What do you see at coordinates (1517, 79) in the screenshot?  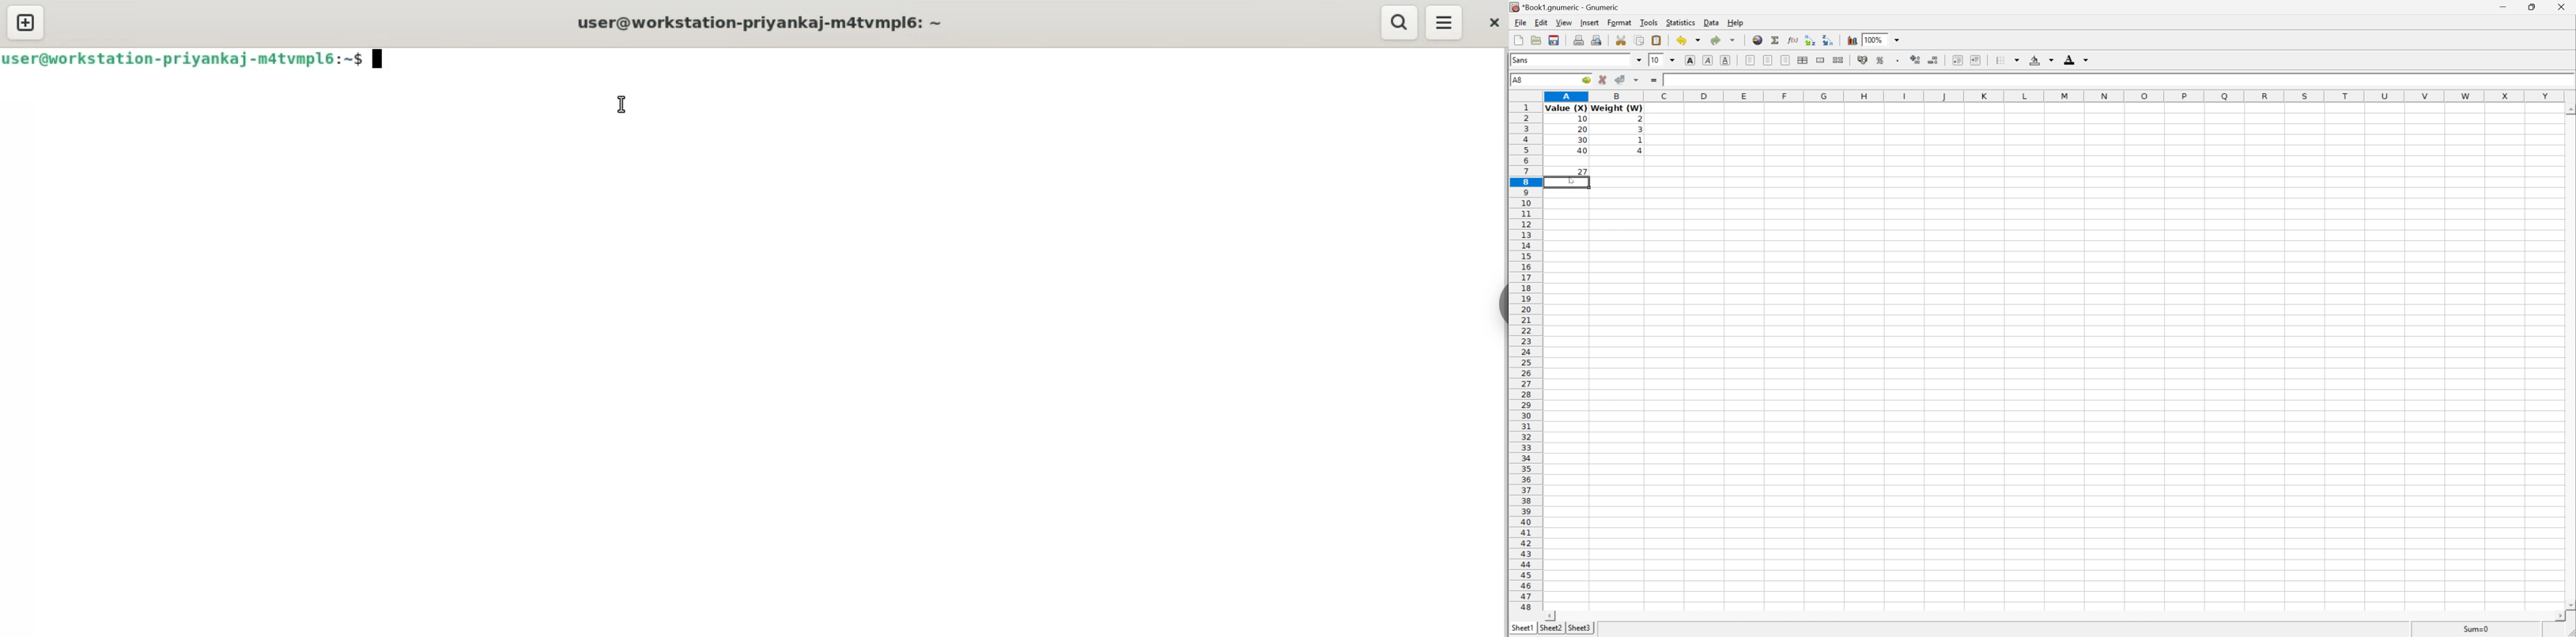 I see `A7` at bounding box center [1517, 79].